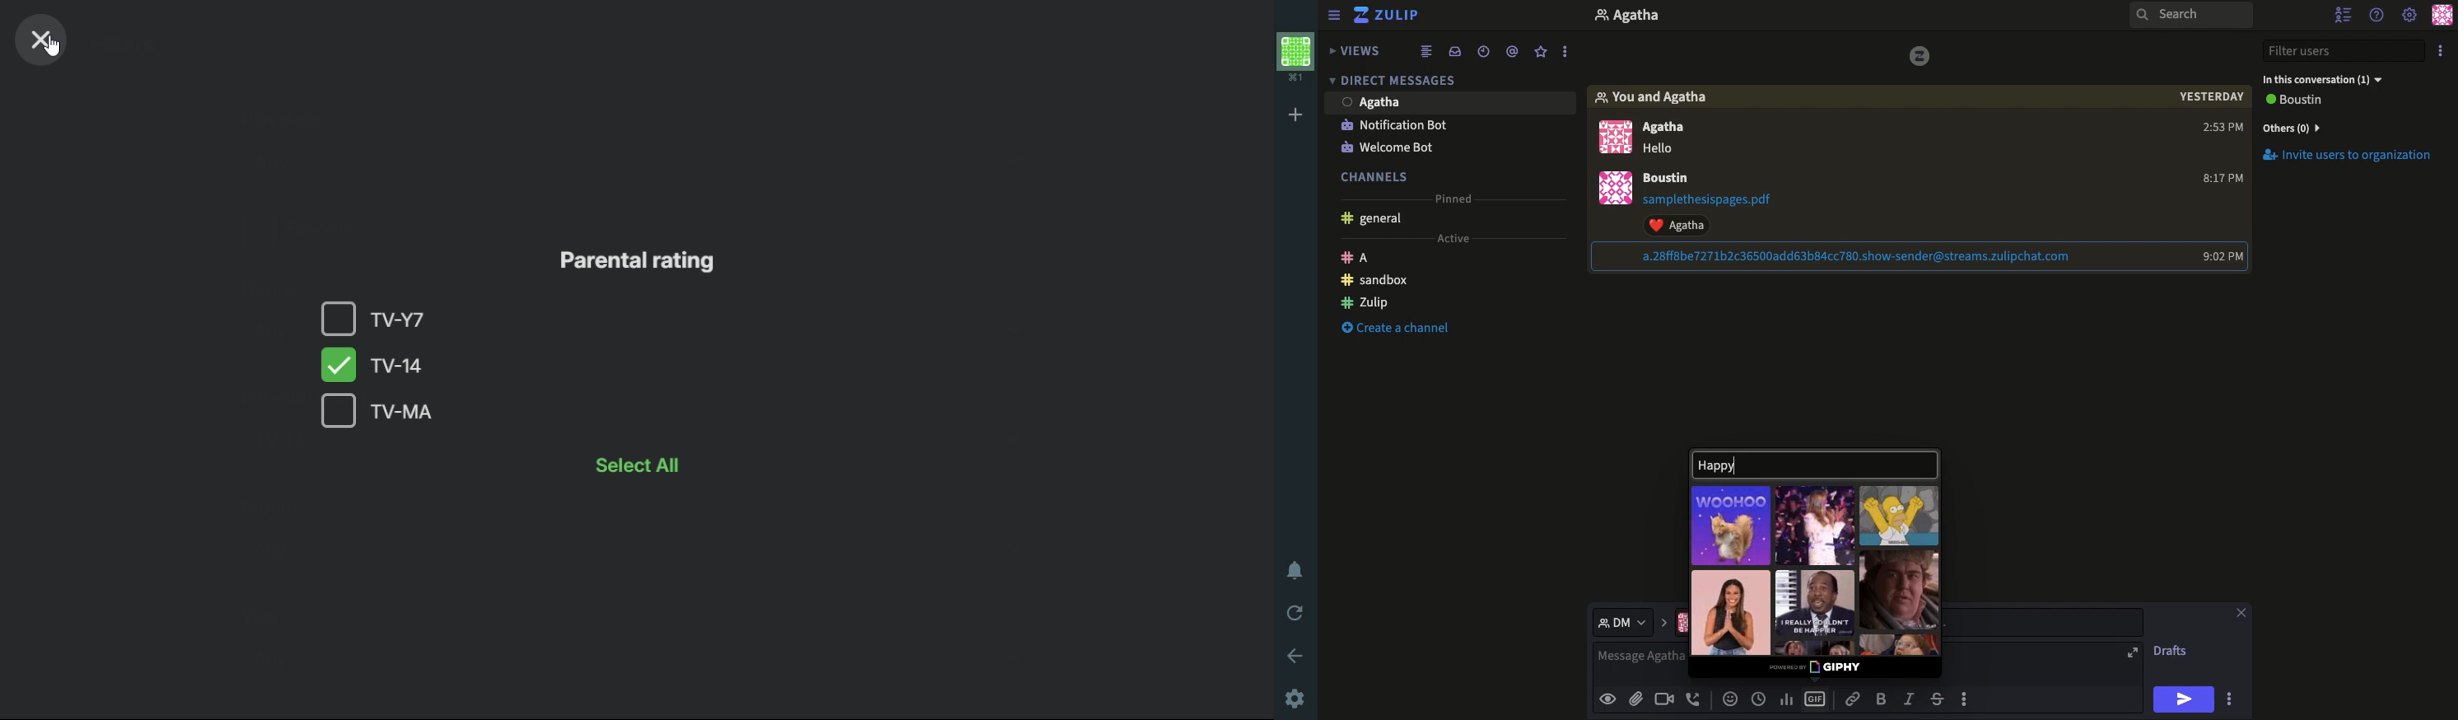 This screenshot has width=2464, height=728. What do you see at coordinates (1377, 174) in the screenshot?
I see `Channels ` at bounding box center [1377, 174].